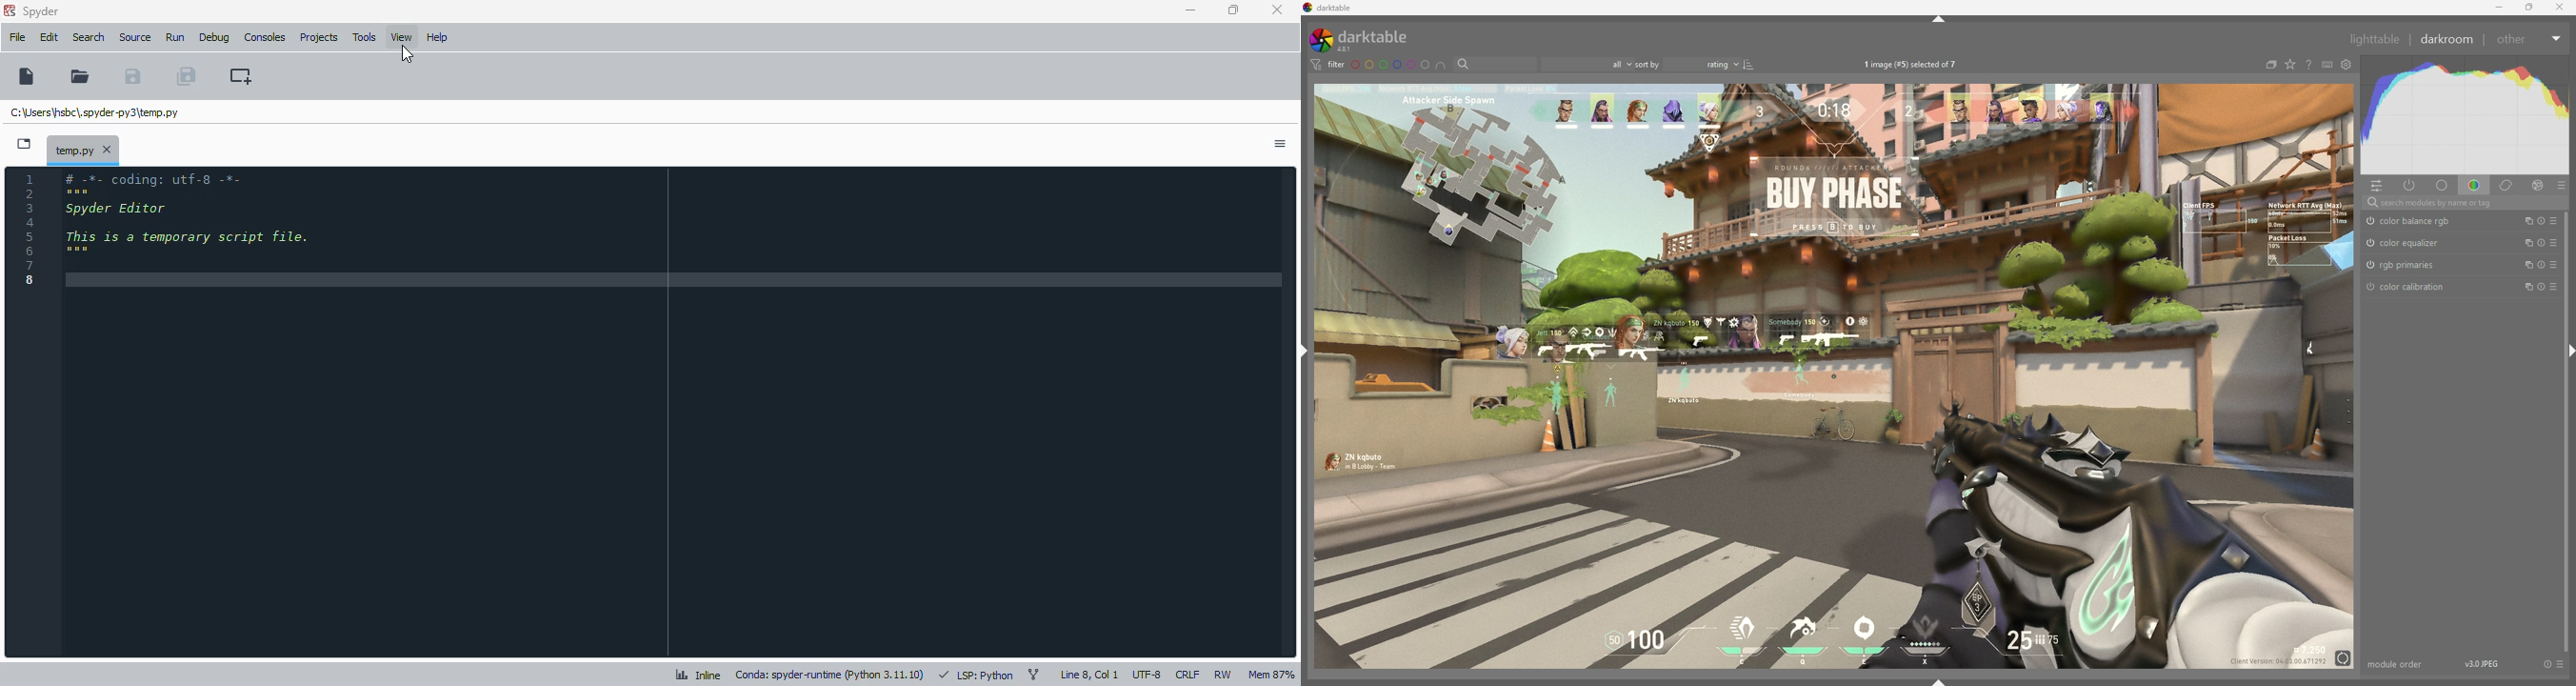 The width and height of the screenshot is (2576, 700). I want to click on options, so click(1280, 144).